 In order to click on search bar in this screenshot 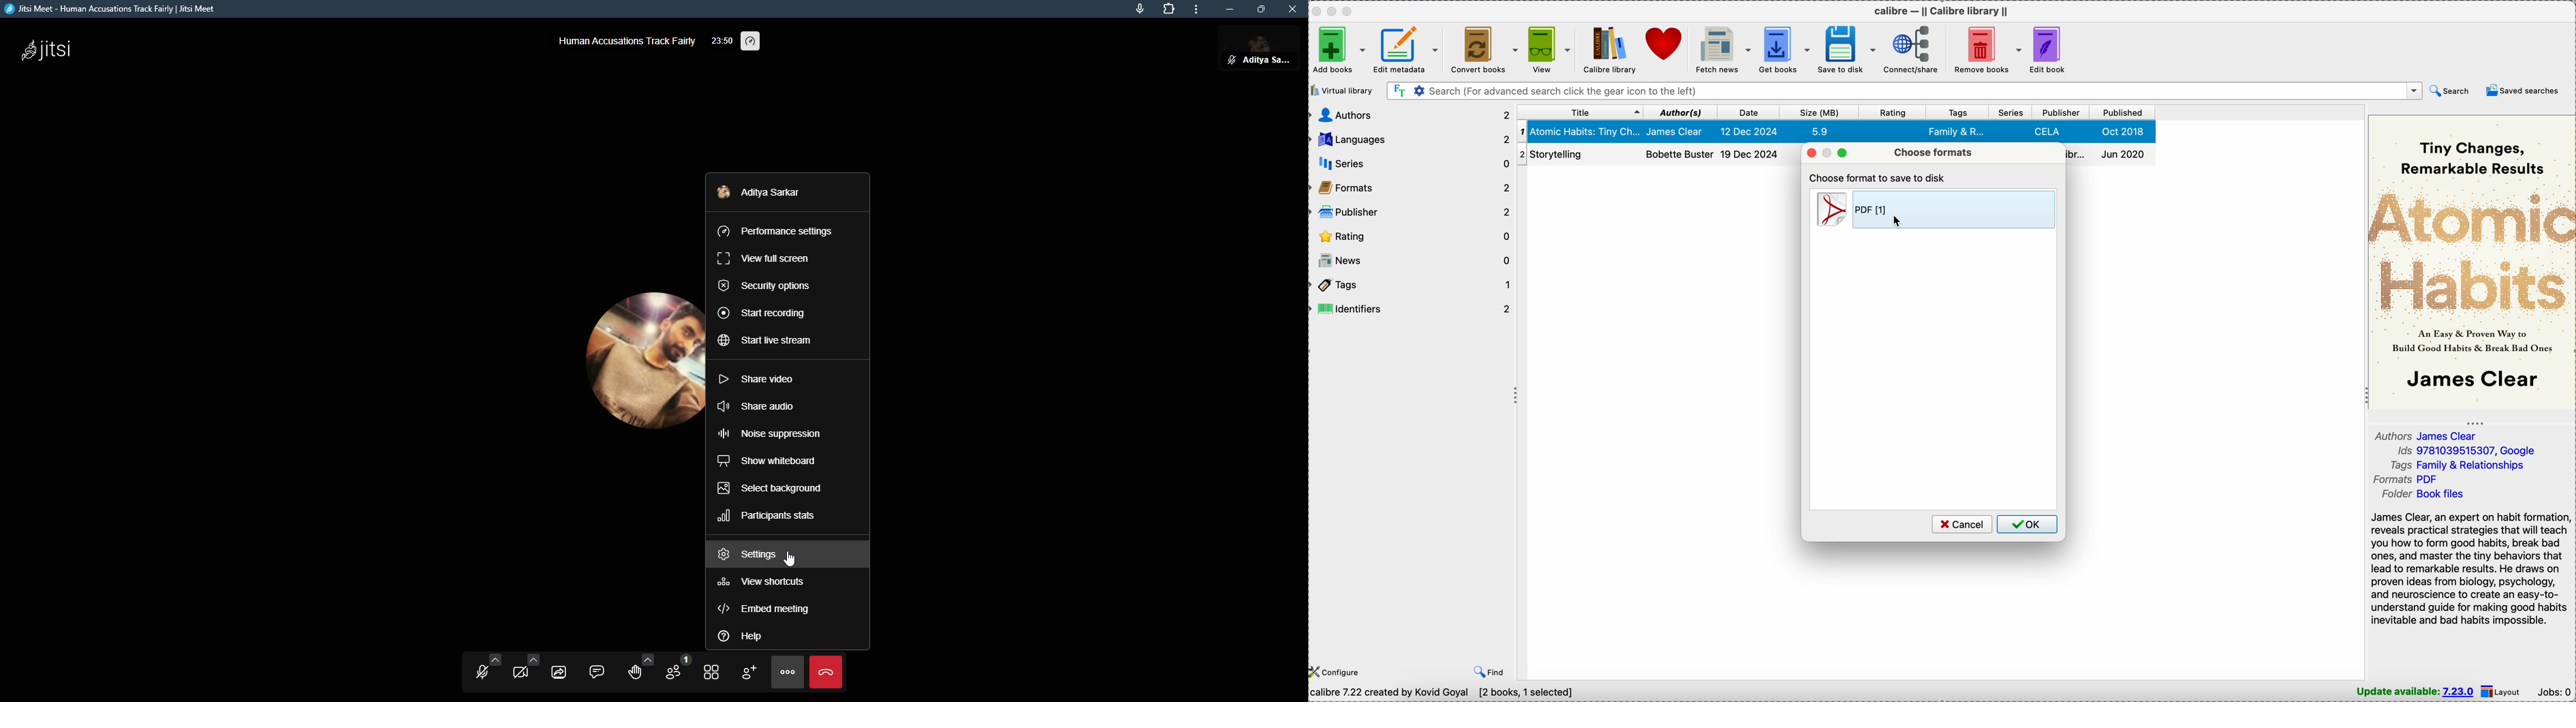, I will do `click(1902, 91)`.